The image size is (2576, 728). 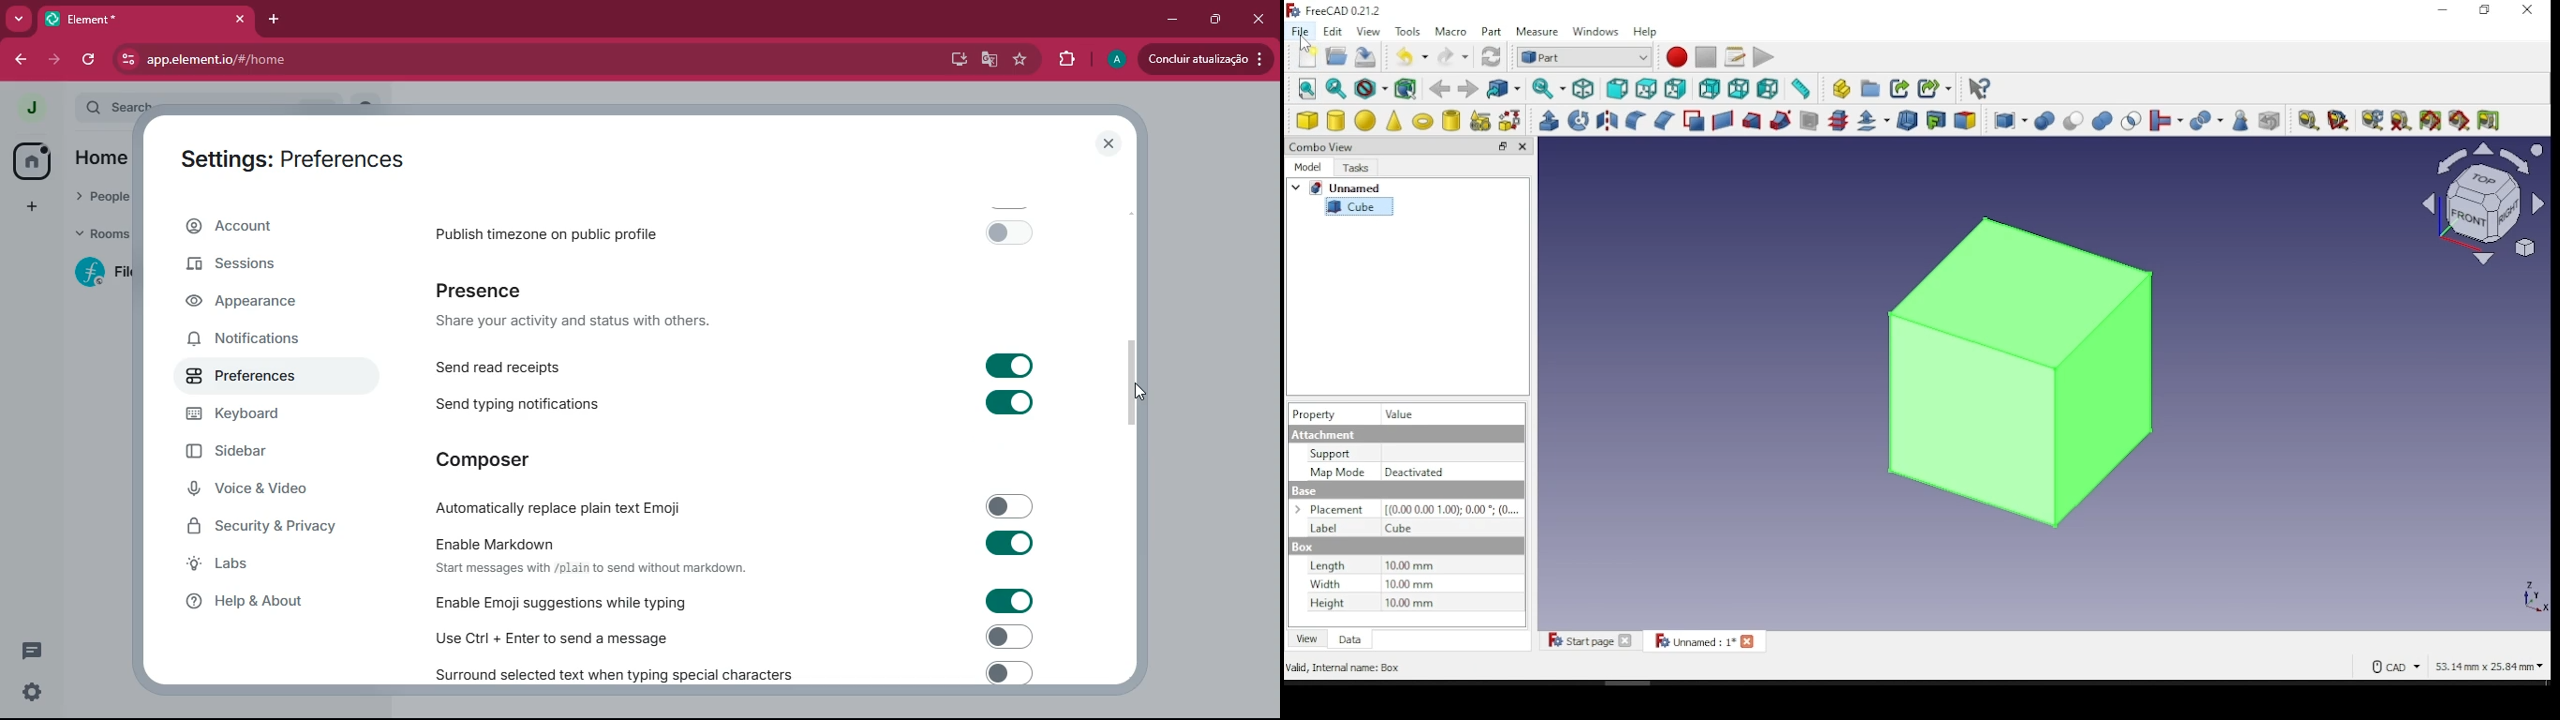 What do you see at coordinates (487, 458) in the screenshot?
I see `composer` at bounding box center [487, 458].